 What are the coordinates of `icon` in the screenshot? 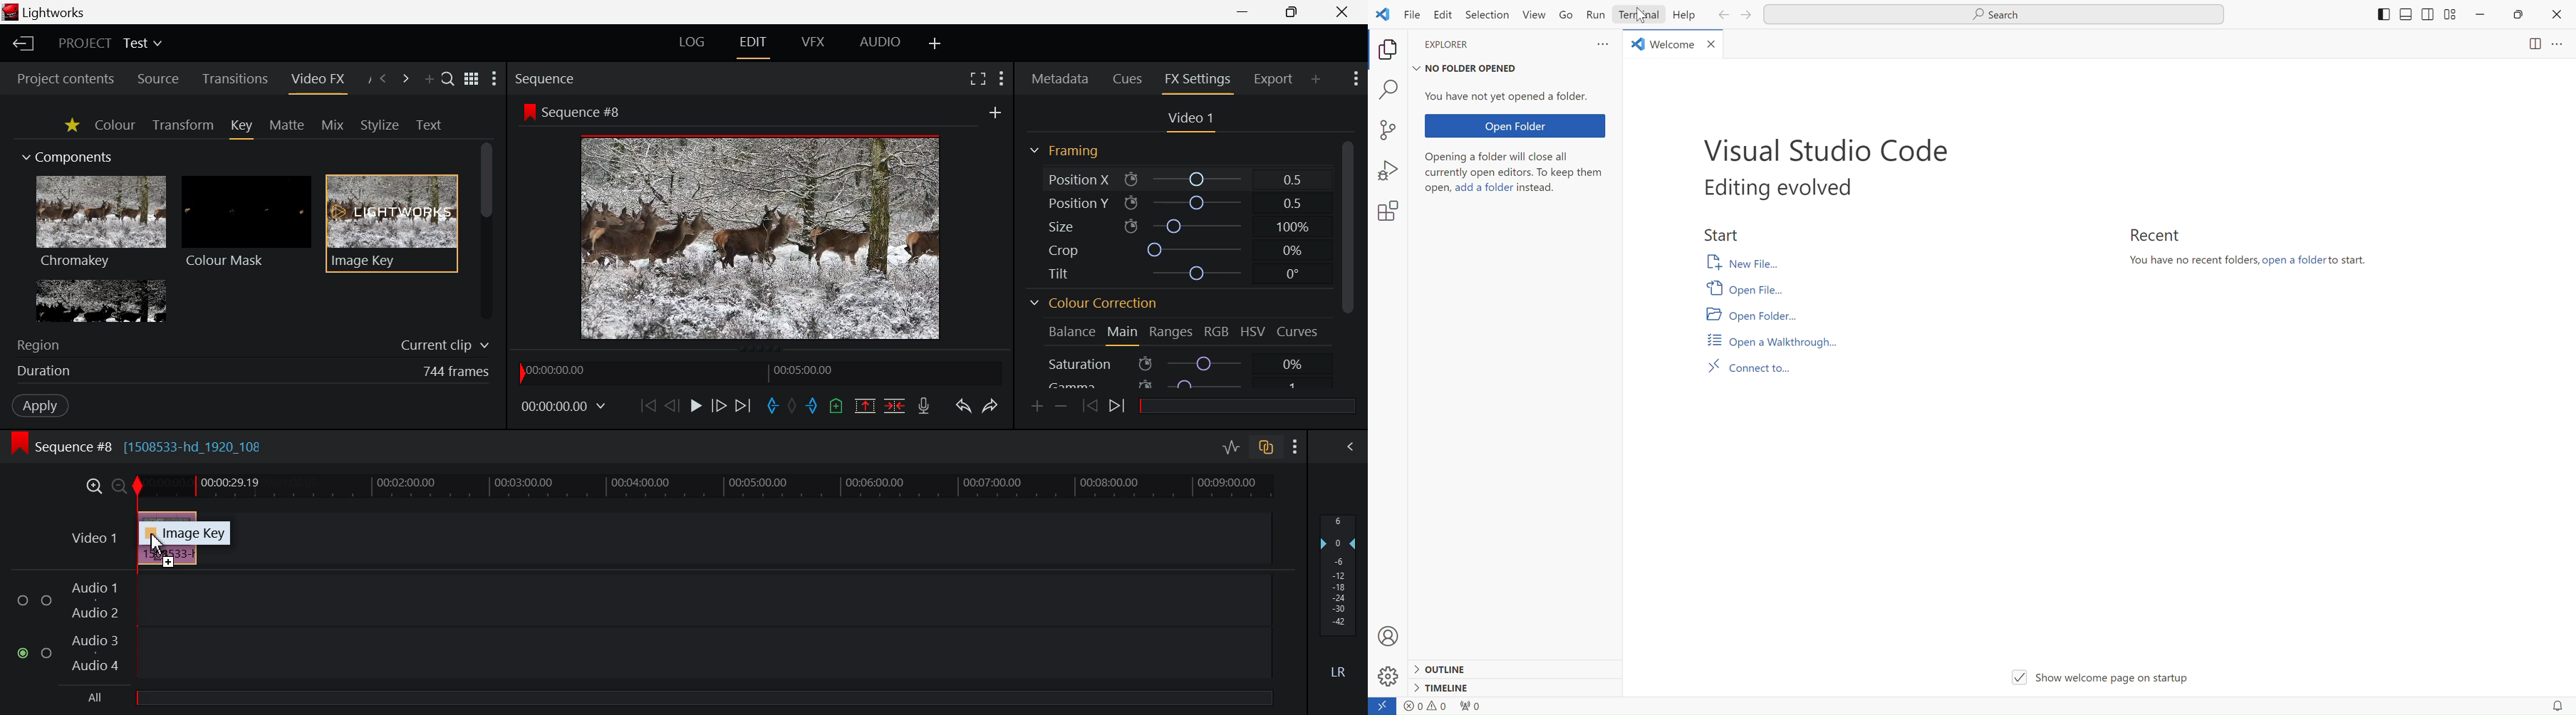 It's located at (1130, 203).